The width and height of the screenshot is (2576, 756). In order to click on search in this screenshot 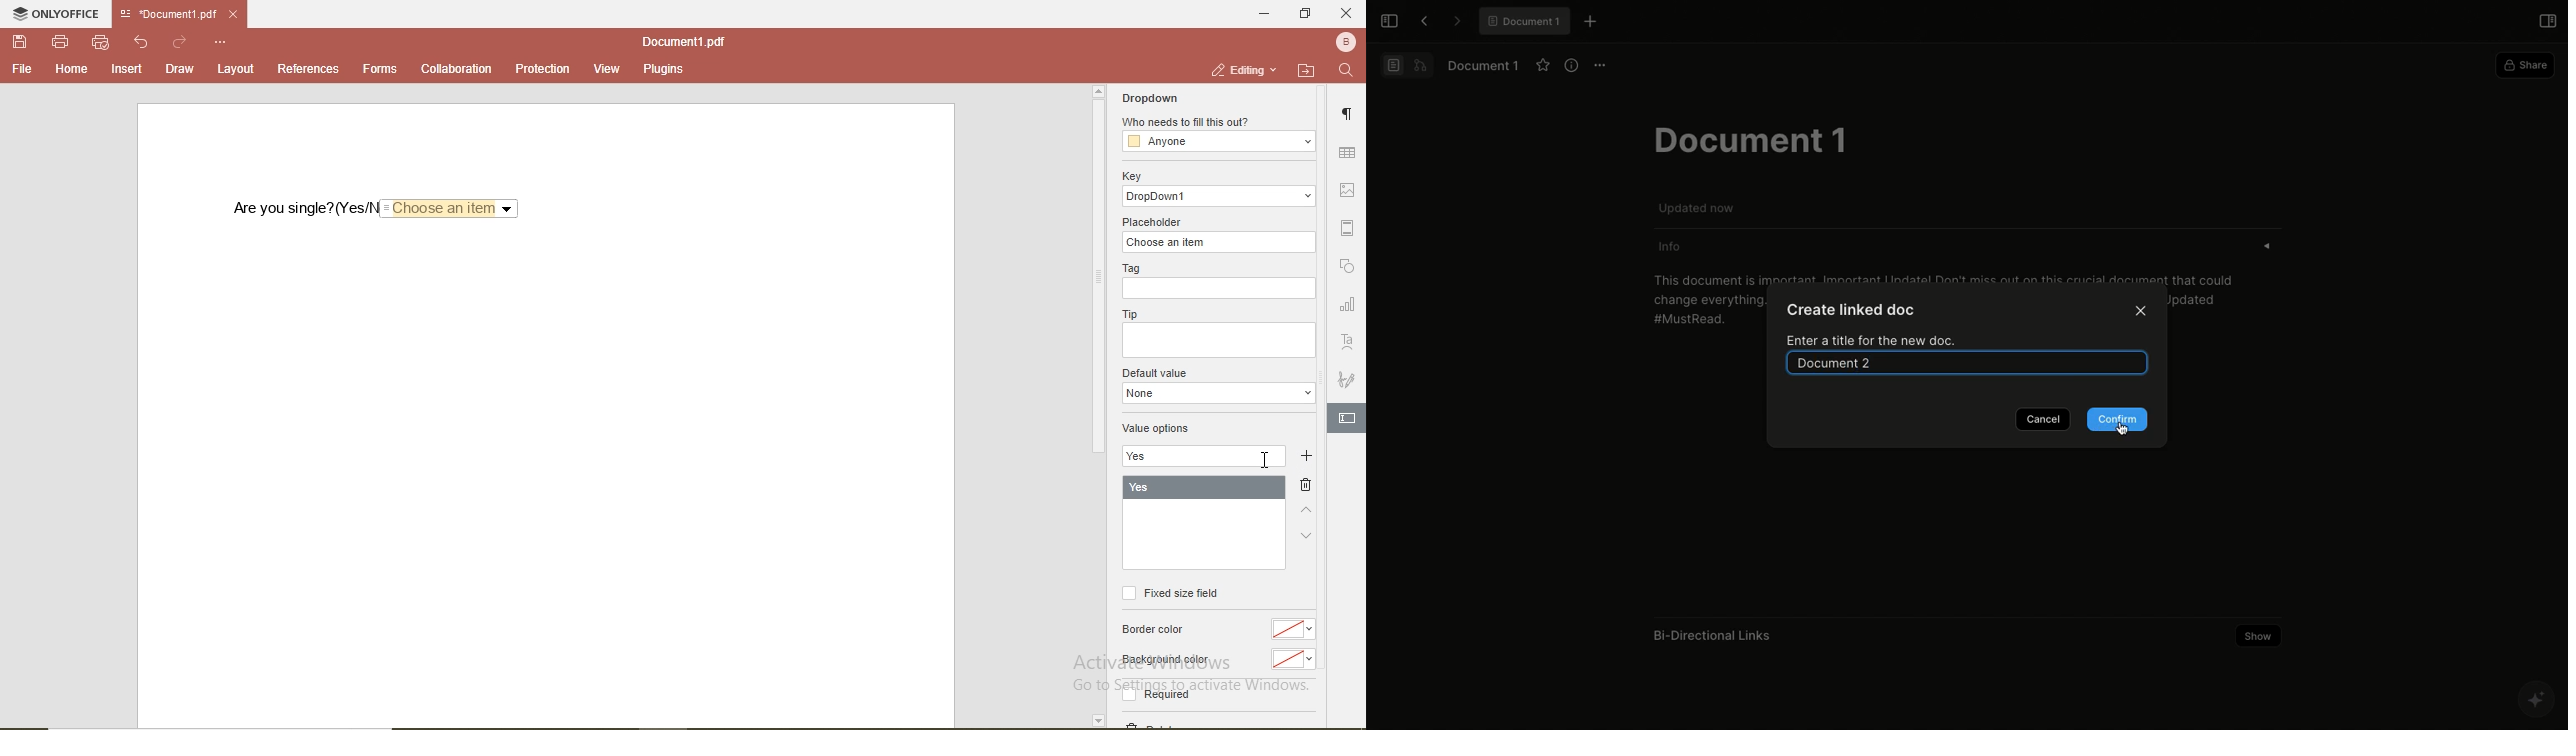, I will do `click(1349, 73)`.